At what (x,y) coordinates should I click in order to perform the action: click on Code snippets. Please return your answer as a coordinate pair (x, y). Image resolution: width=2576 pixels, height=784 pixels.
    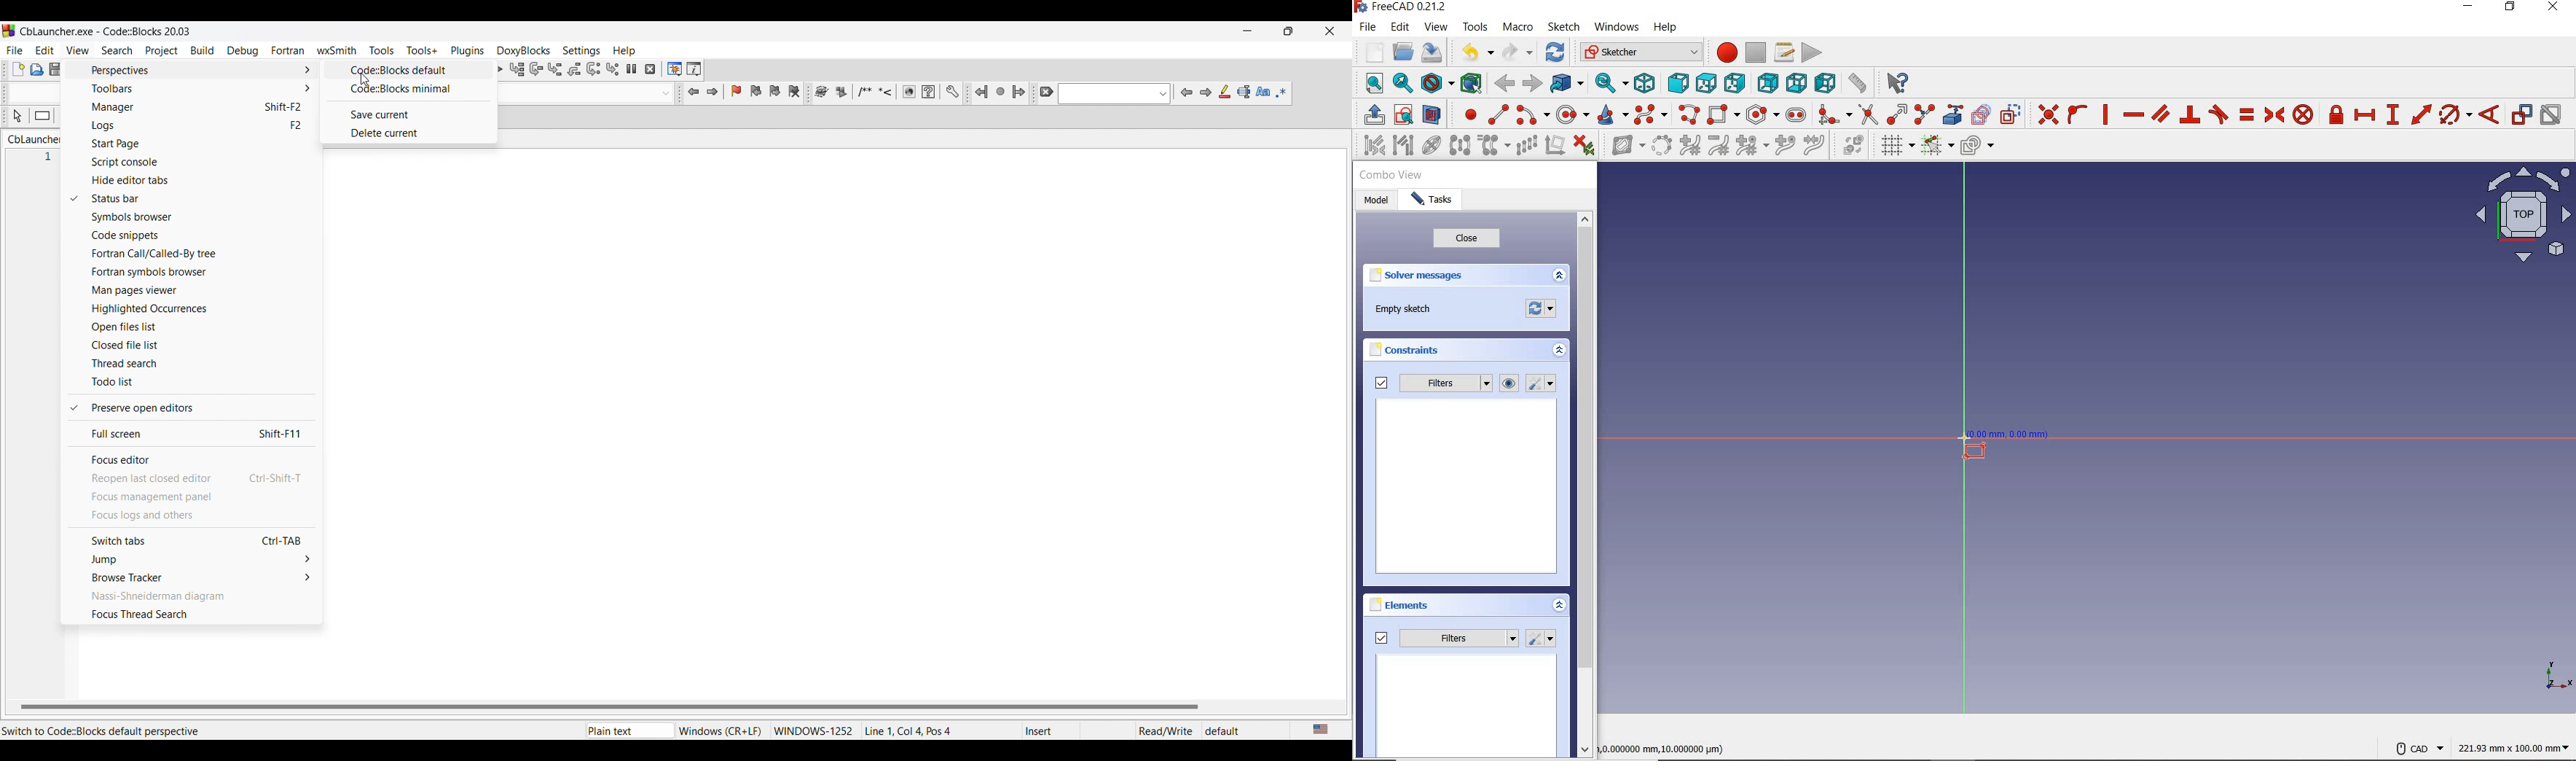
    Looking at the image, I should click on (201, 235).